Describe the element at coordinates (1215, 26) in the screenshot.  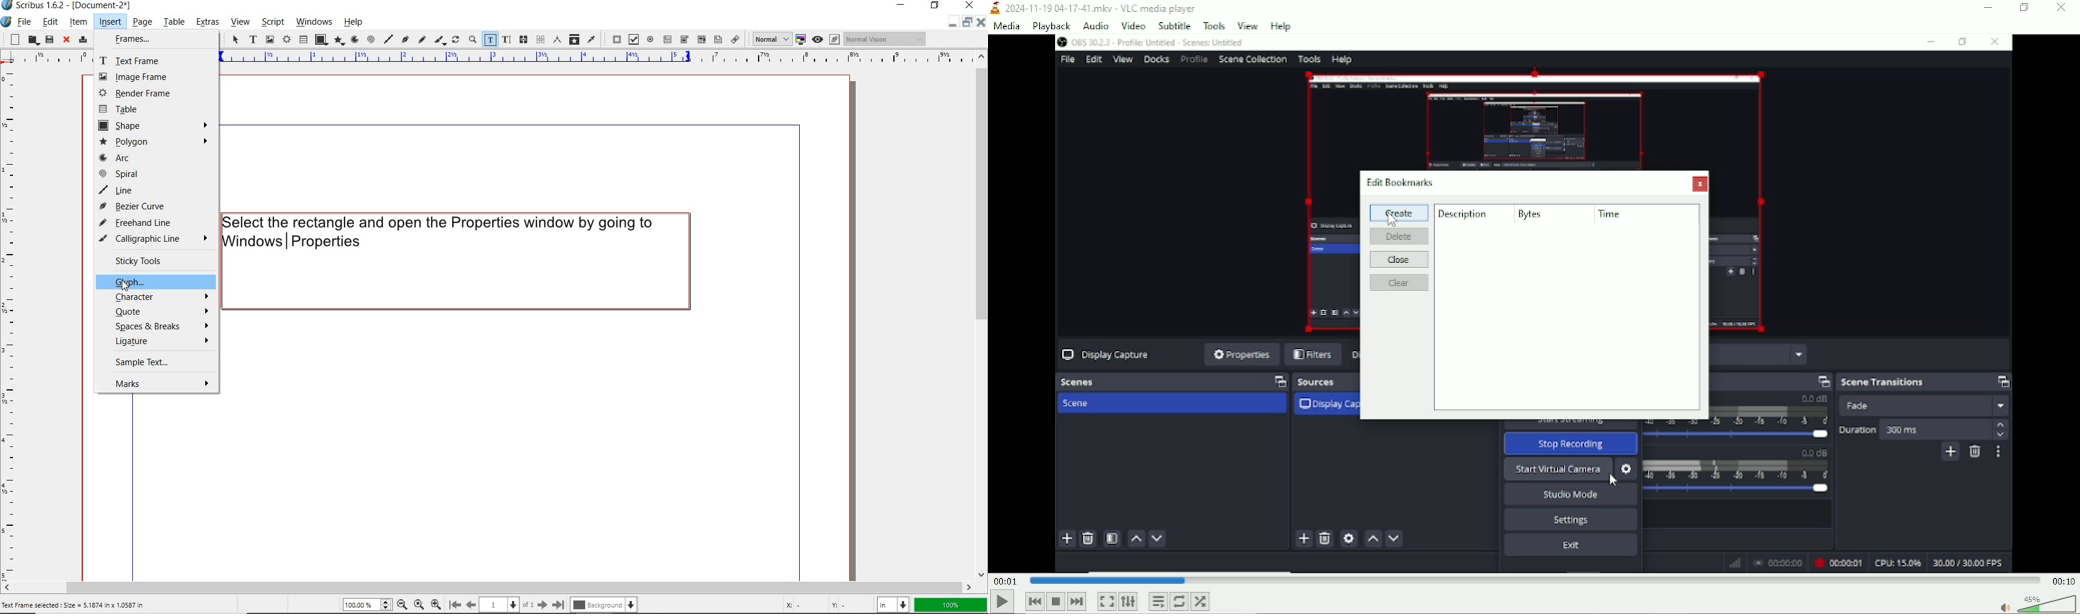
I see `Tools` at that location.